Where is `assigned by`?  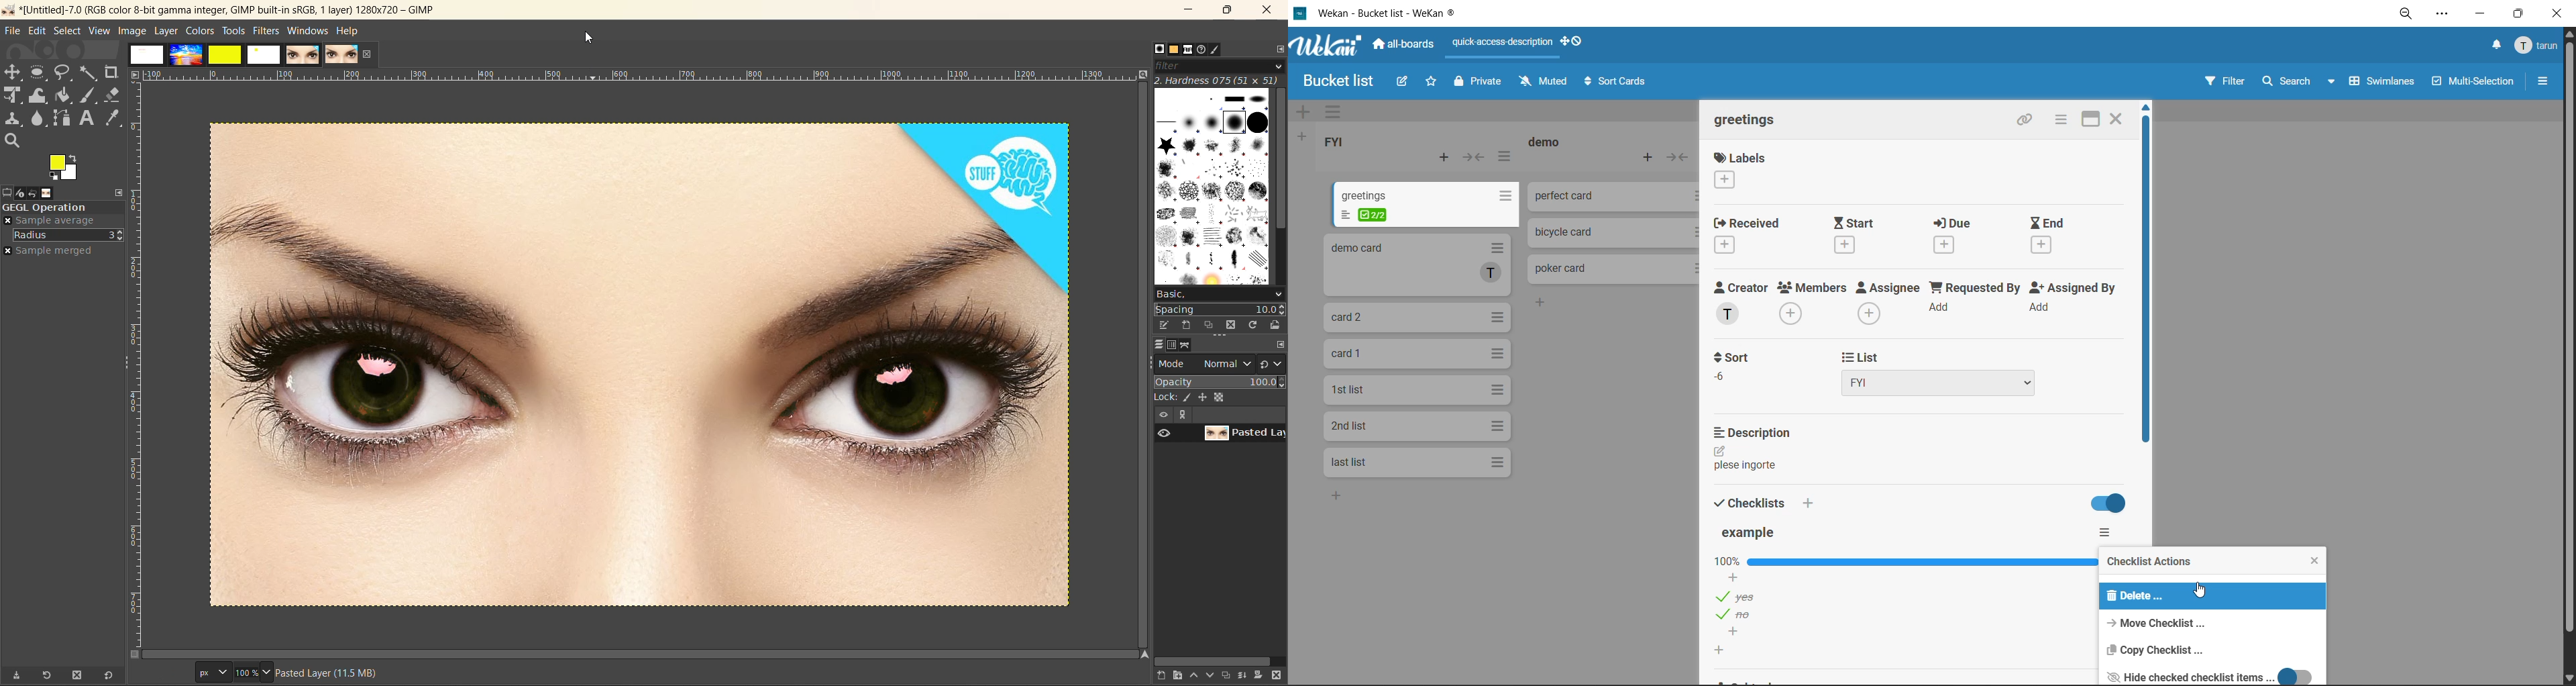
assigned by is located at coordinates (2072, 302).